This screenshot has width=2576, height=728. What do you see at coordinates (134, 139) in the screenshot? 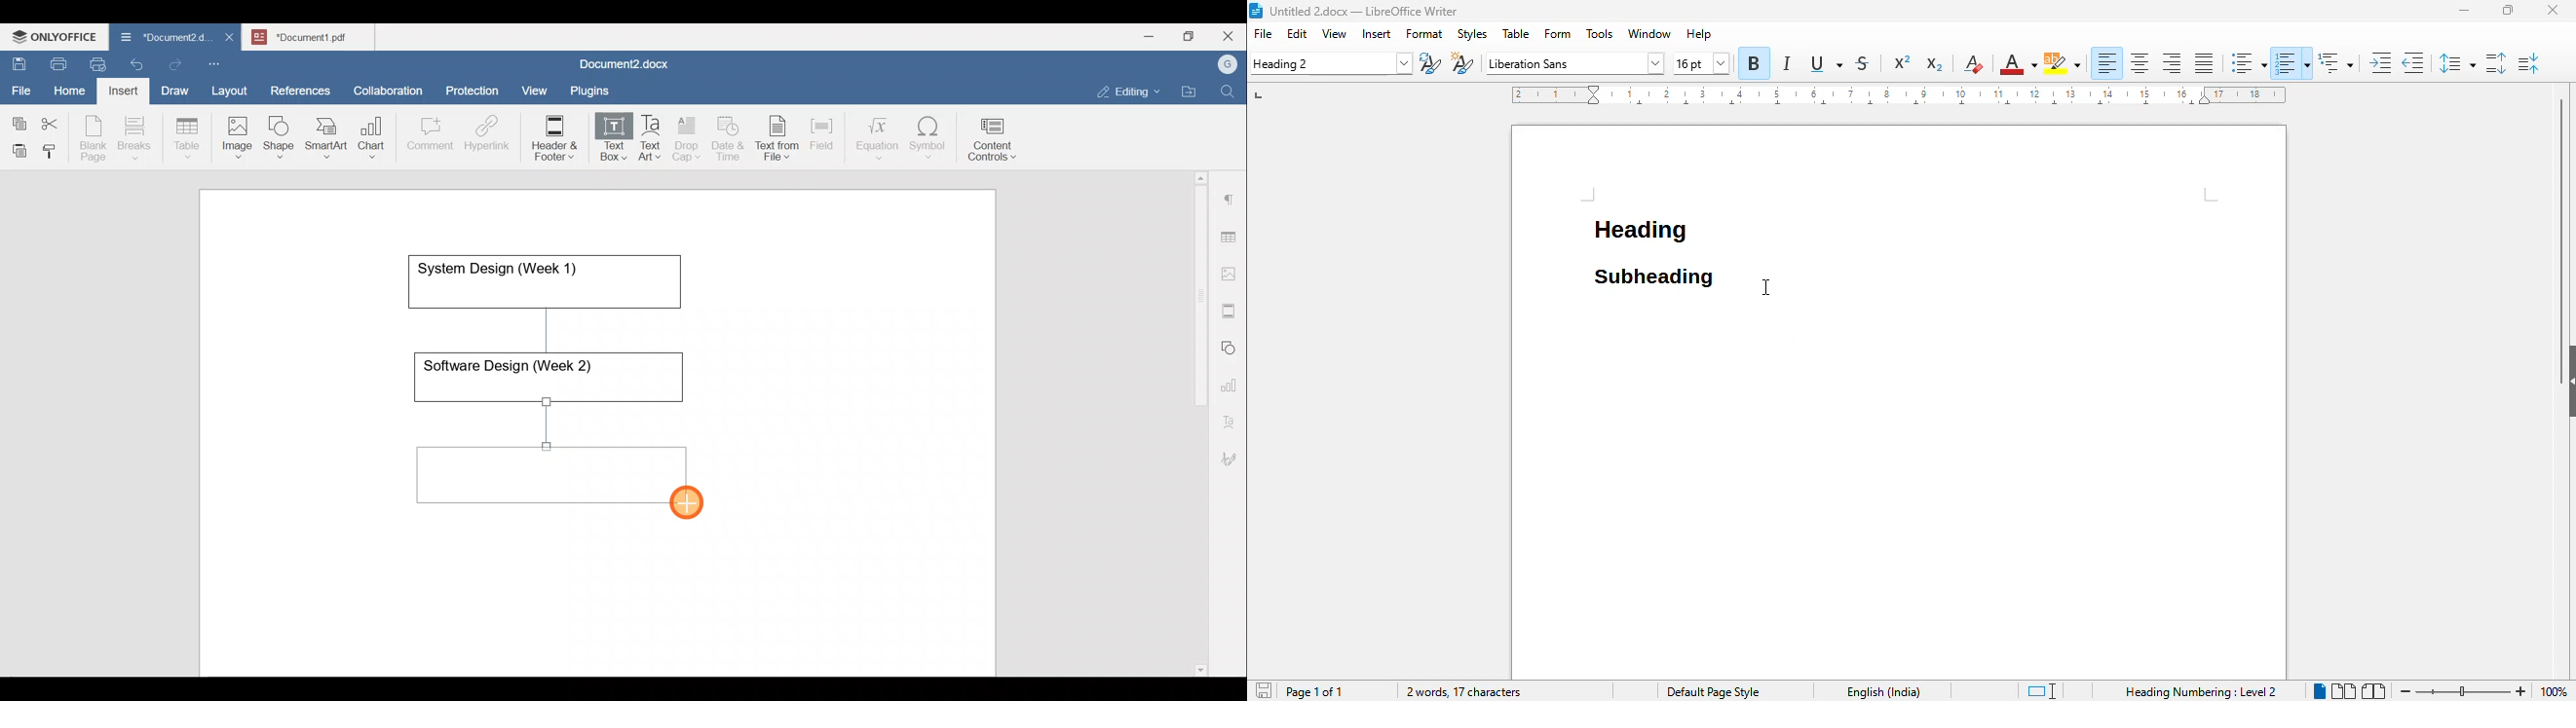
I see `Breaks` at bounding box center [134, 139].